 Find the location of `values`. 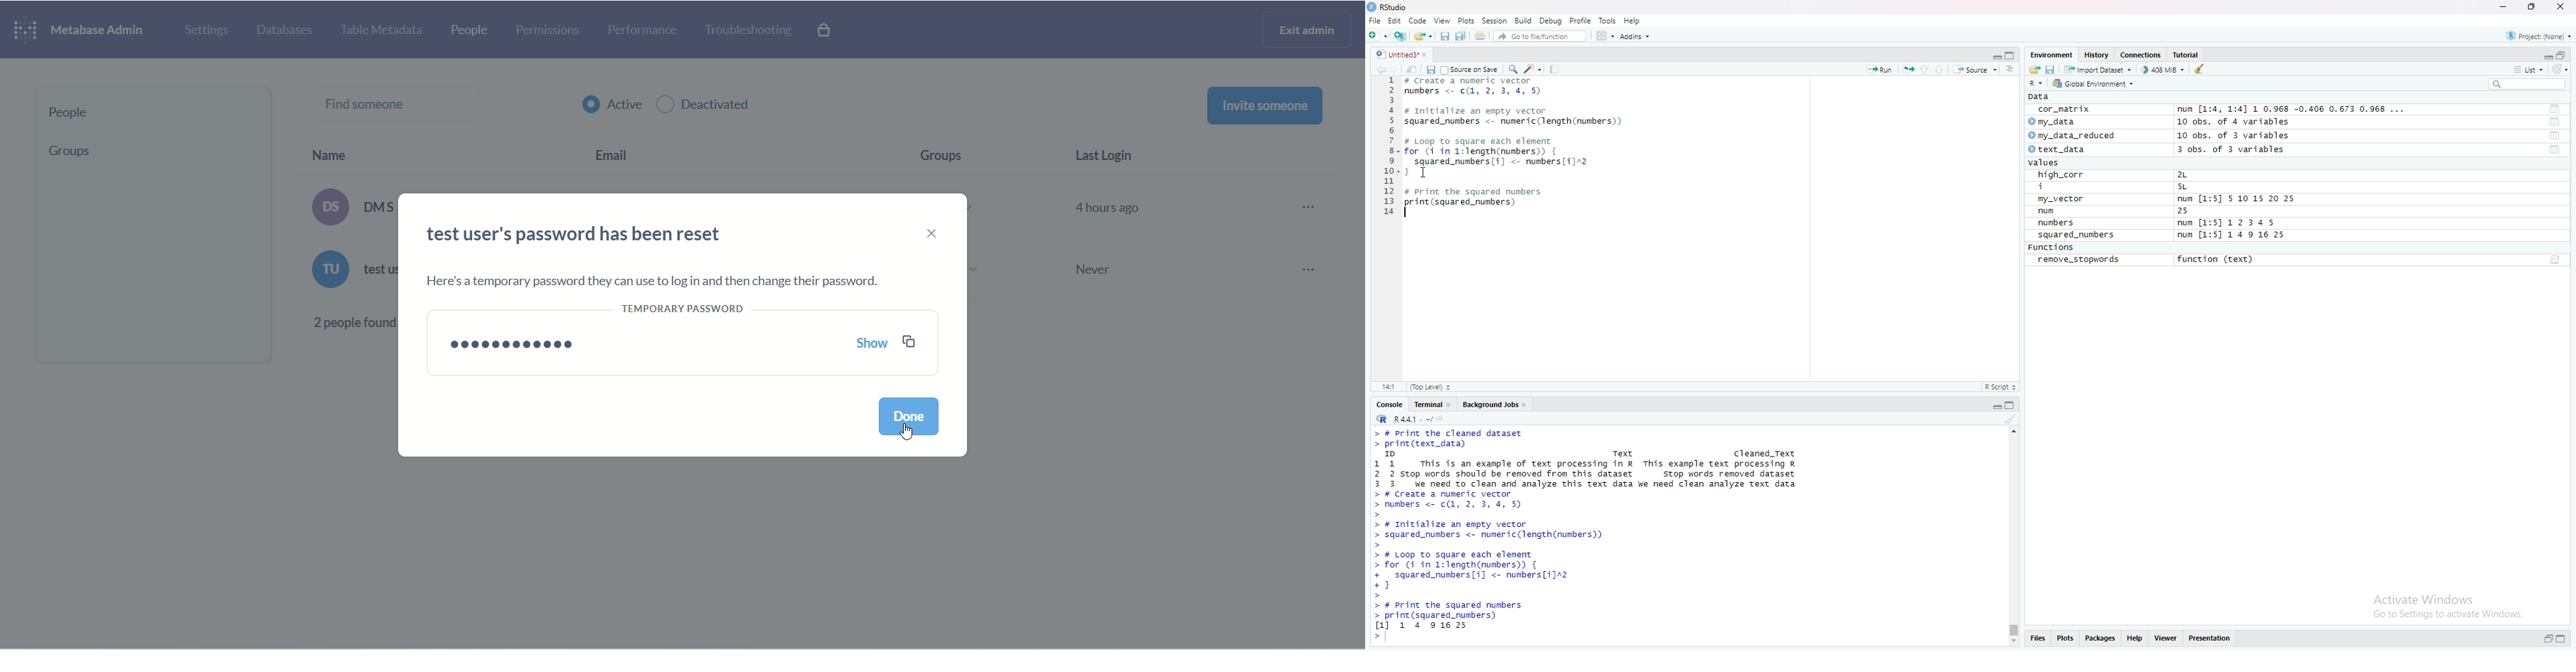

values is located at coordinates (2048, 163).